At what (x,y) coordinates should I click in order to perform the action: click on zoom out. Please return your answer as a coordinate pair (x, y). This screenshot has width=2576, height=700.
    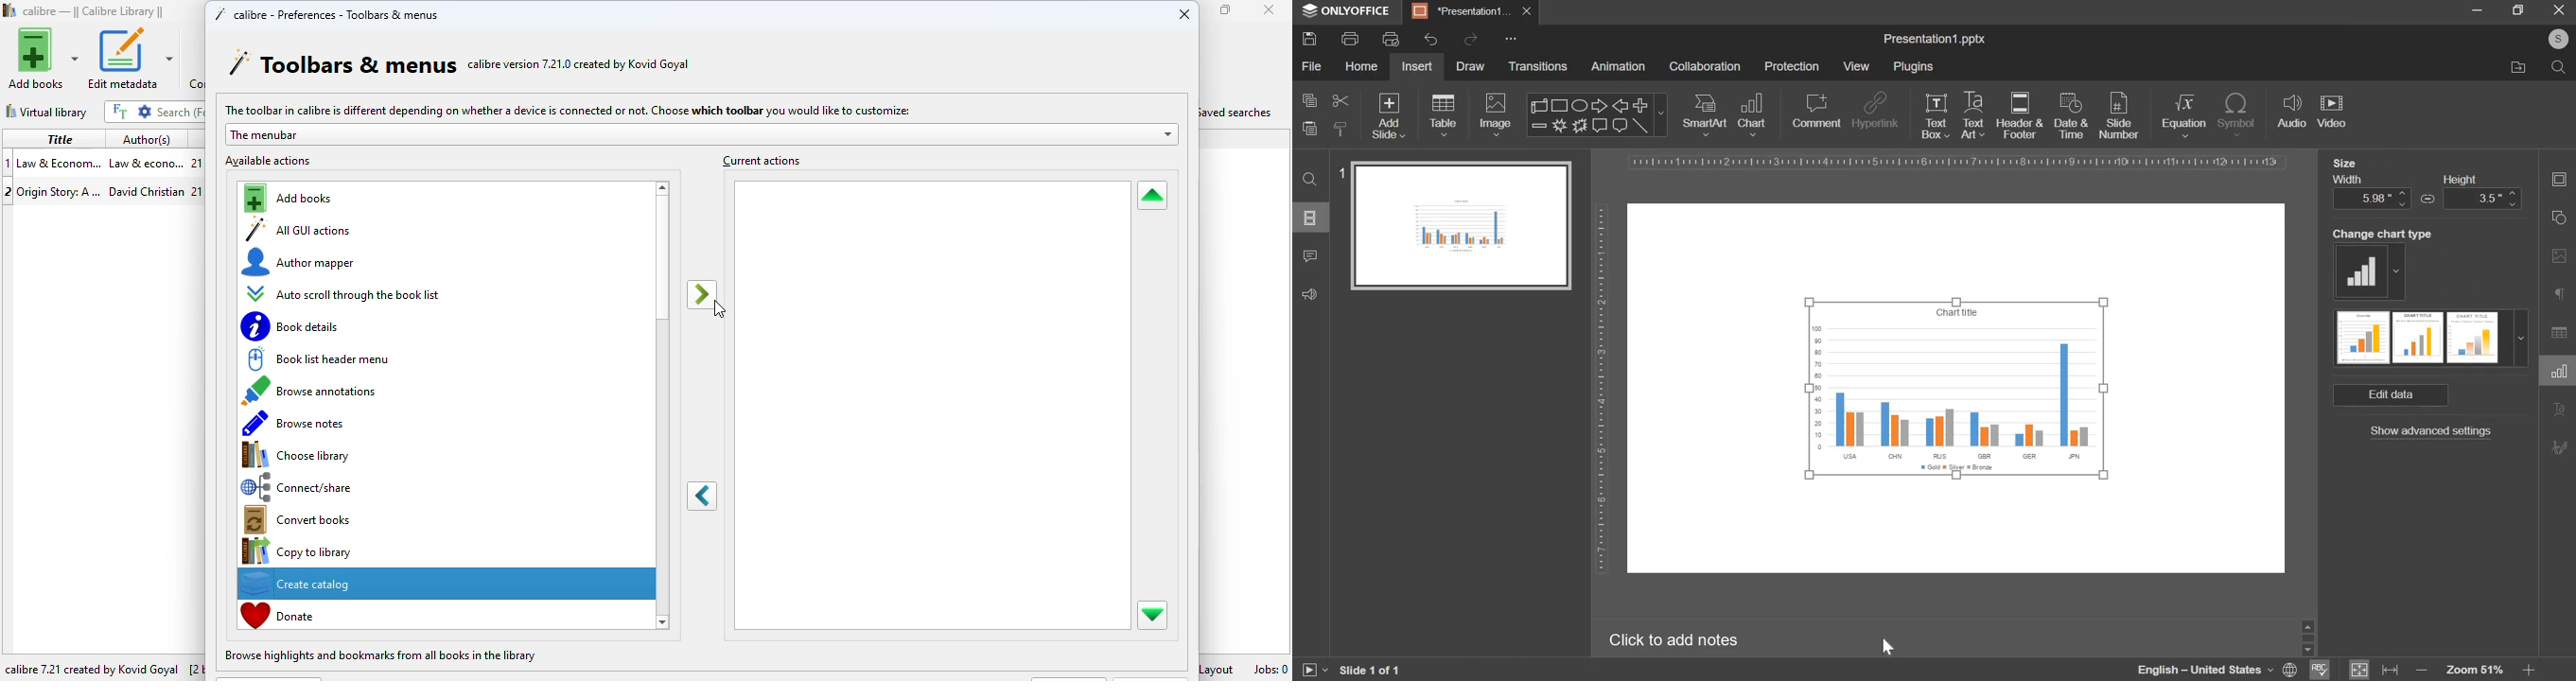
    Looking at the image, I should click on (2419, 668).